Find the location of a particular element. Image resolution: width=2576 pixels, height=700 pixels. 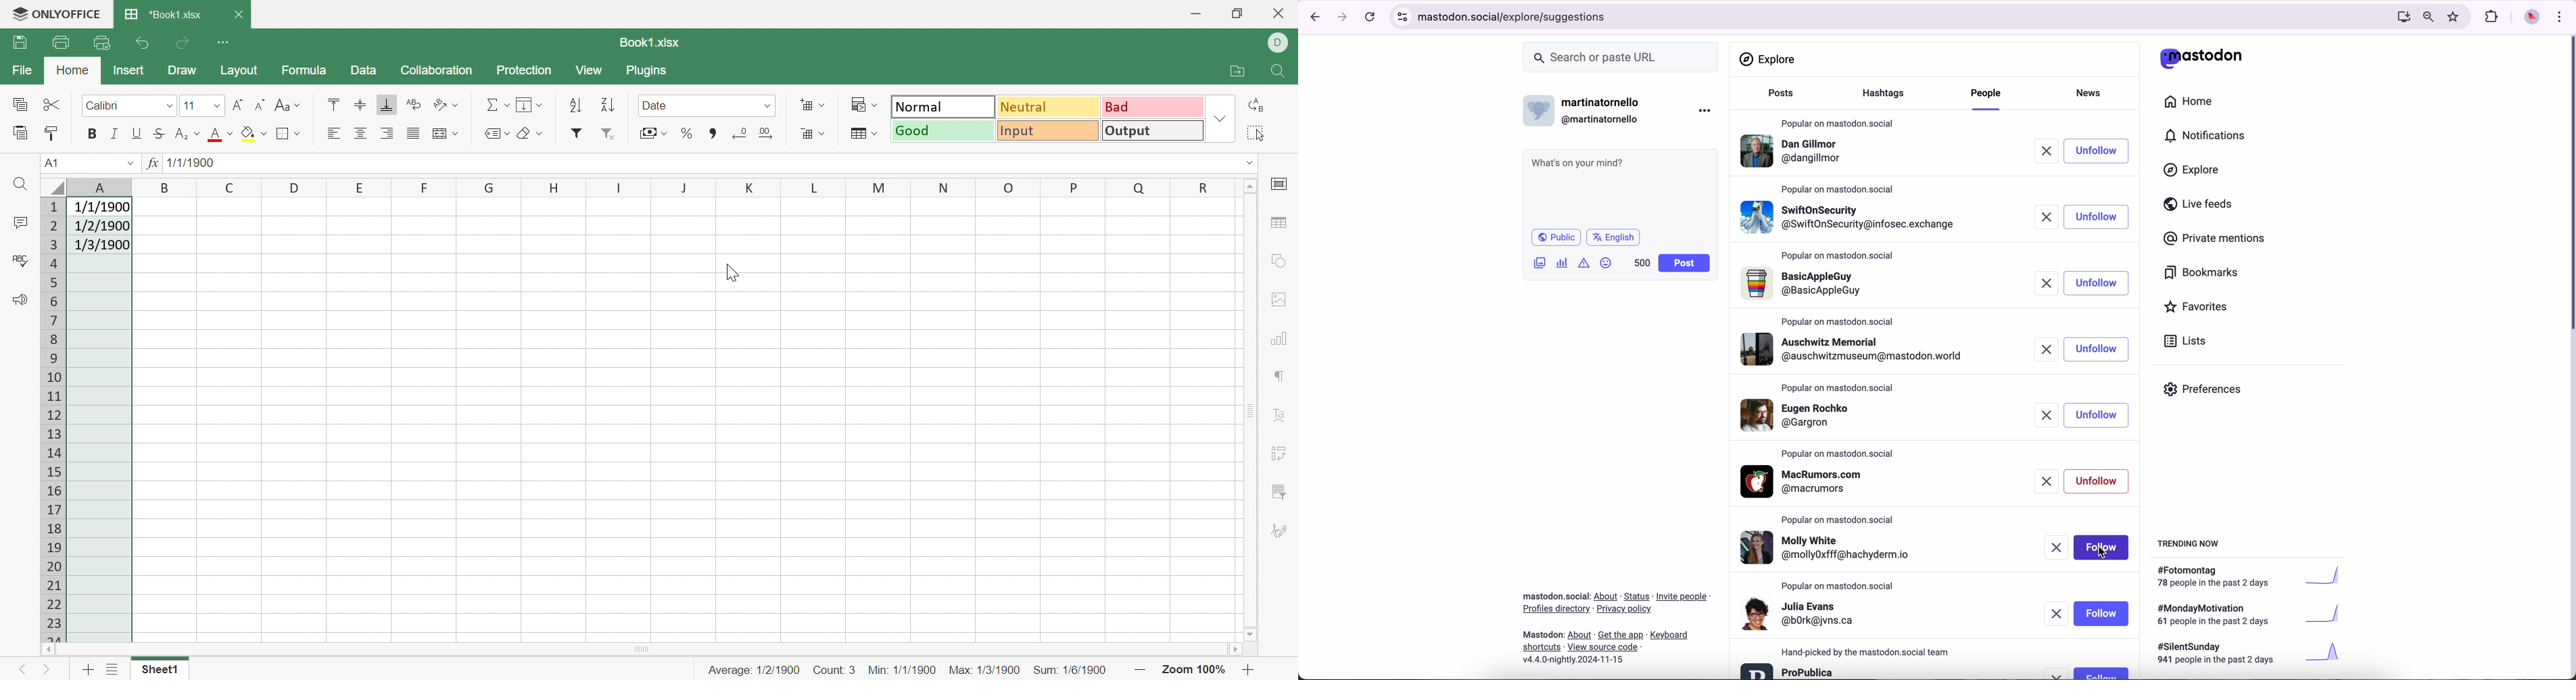

popular on mastodon.social is located at coordinates (1839, 256).